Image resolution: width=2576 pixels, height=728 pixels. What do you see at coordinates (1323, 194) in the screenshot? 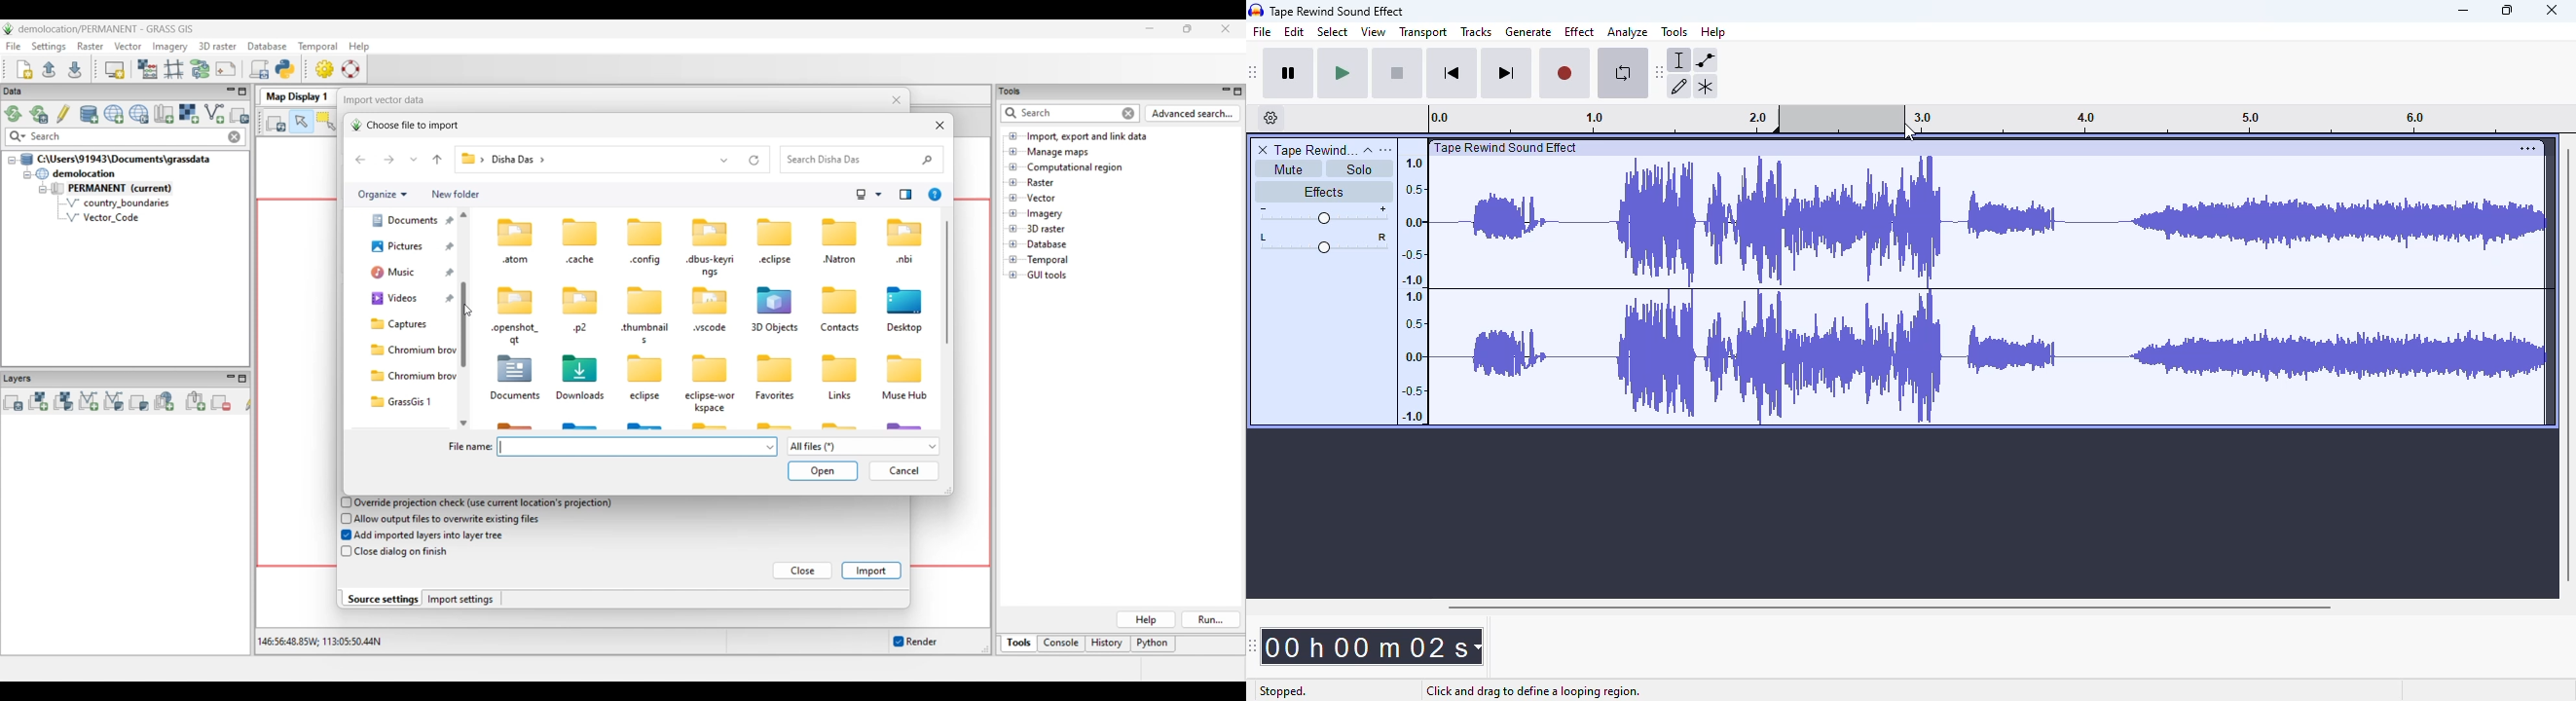
I see `effects` at bounding box center [1323, 194].